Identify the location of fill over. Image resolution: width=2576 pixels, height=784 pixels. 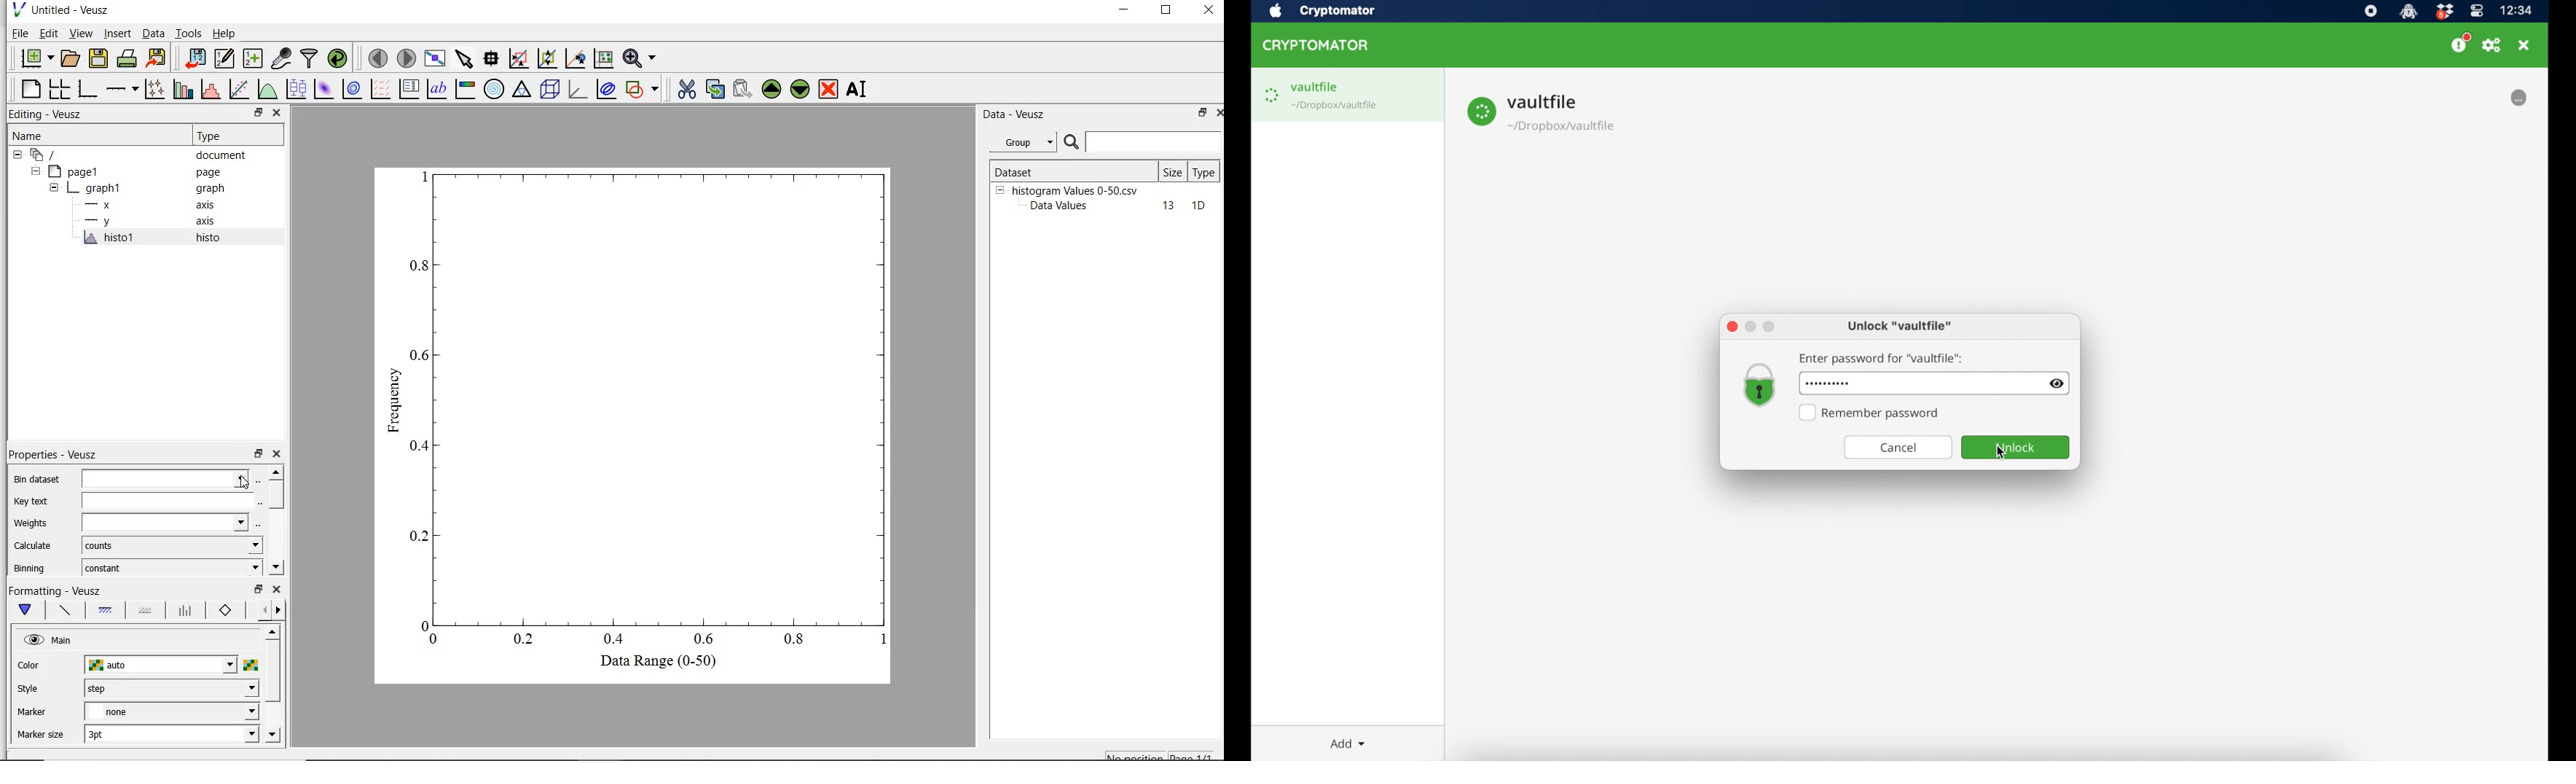
(144, 612).